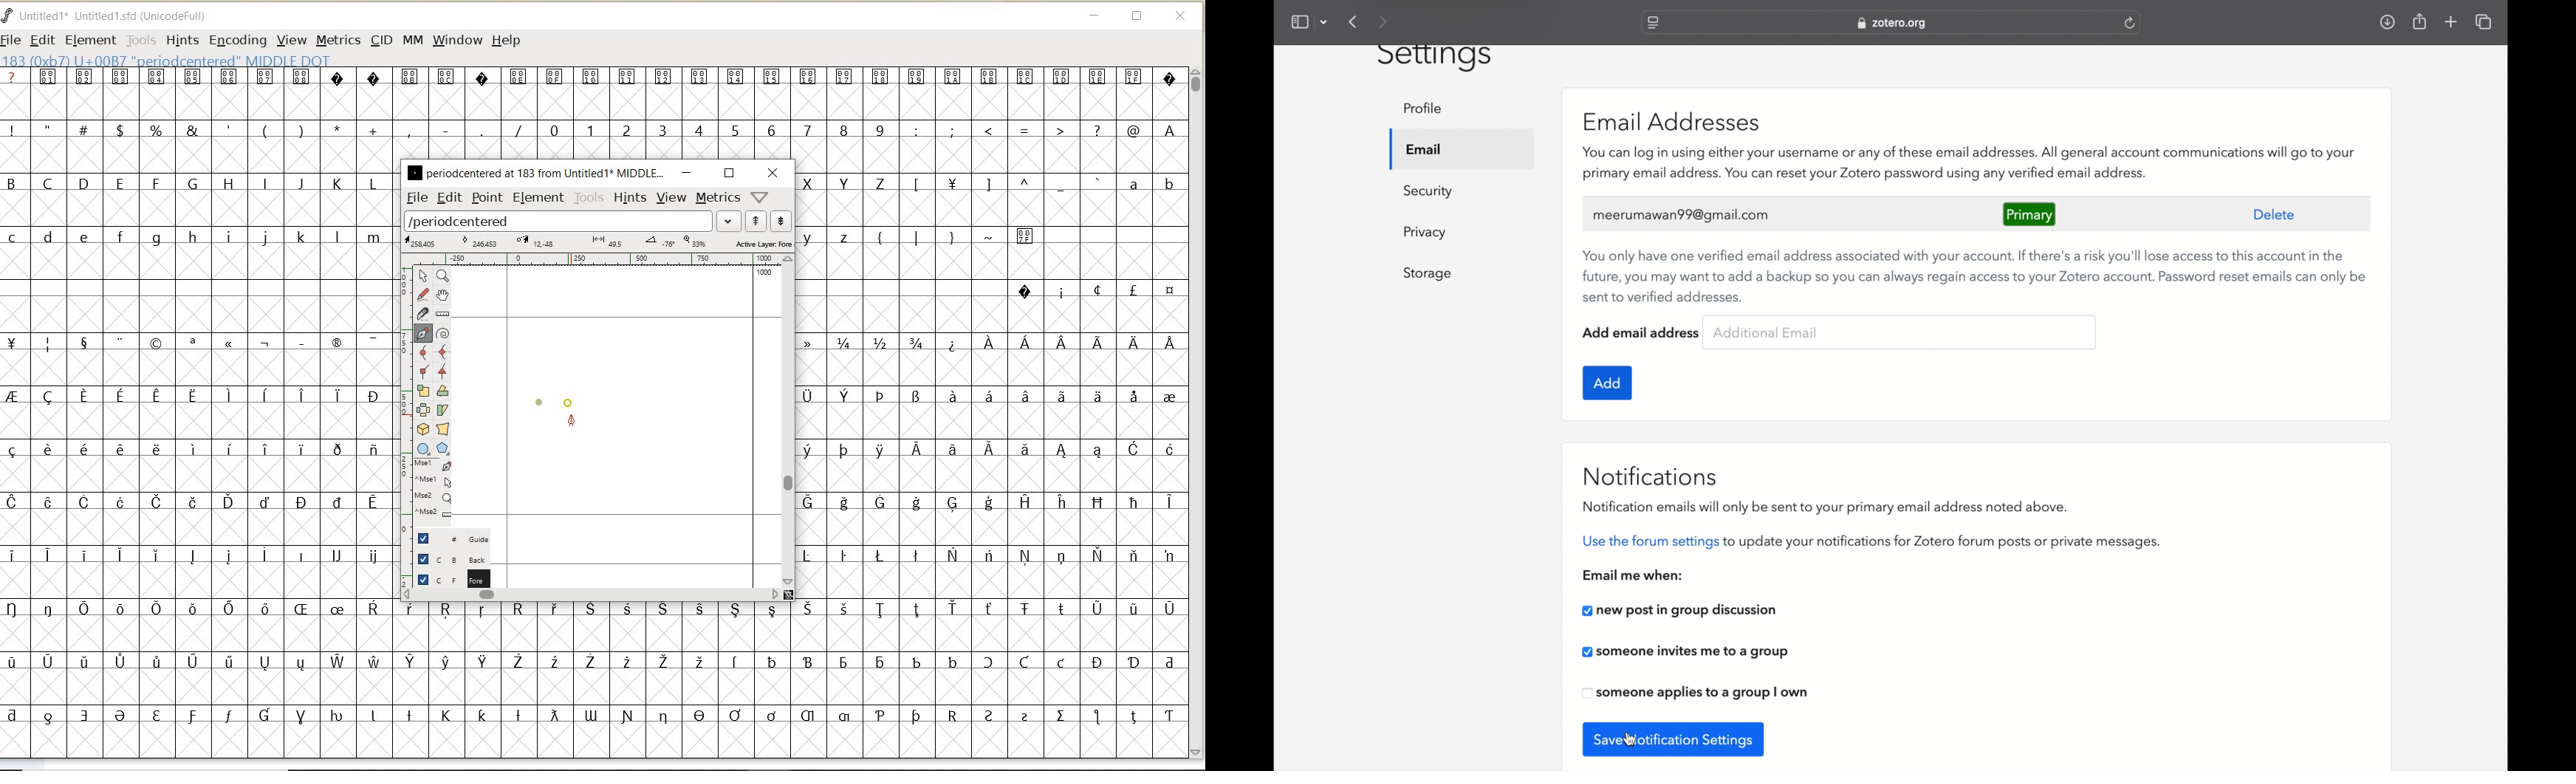 This screenshot has height=784, width=2576. I want to click on primary, so click(2028, 213).